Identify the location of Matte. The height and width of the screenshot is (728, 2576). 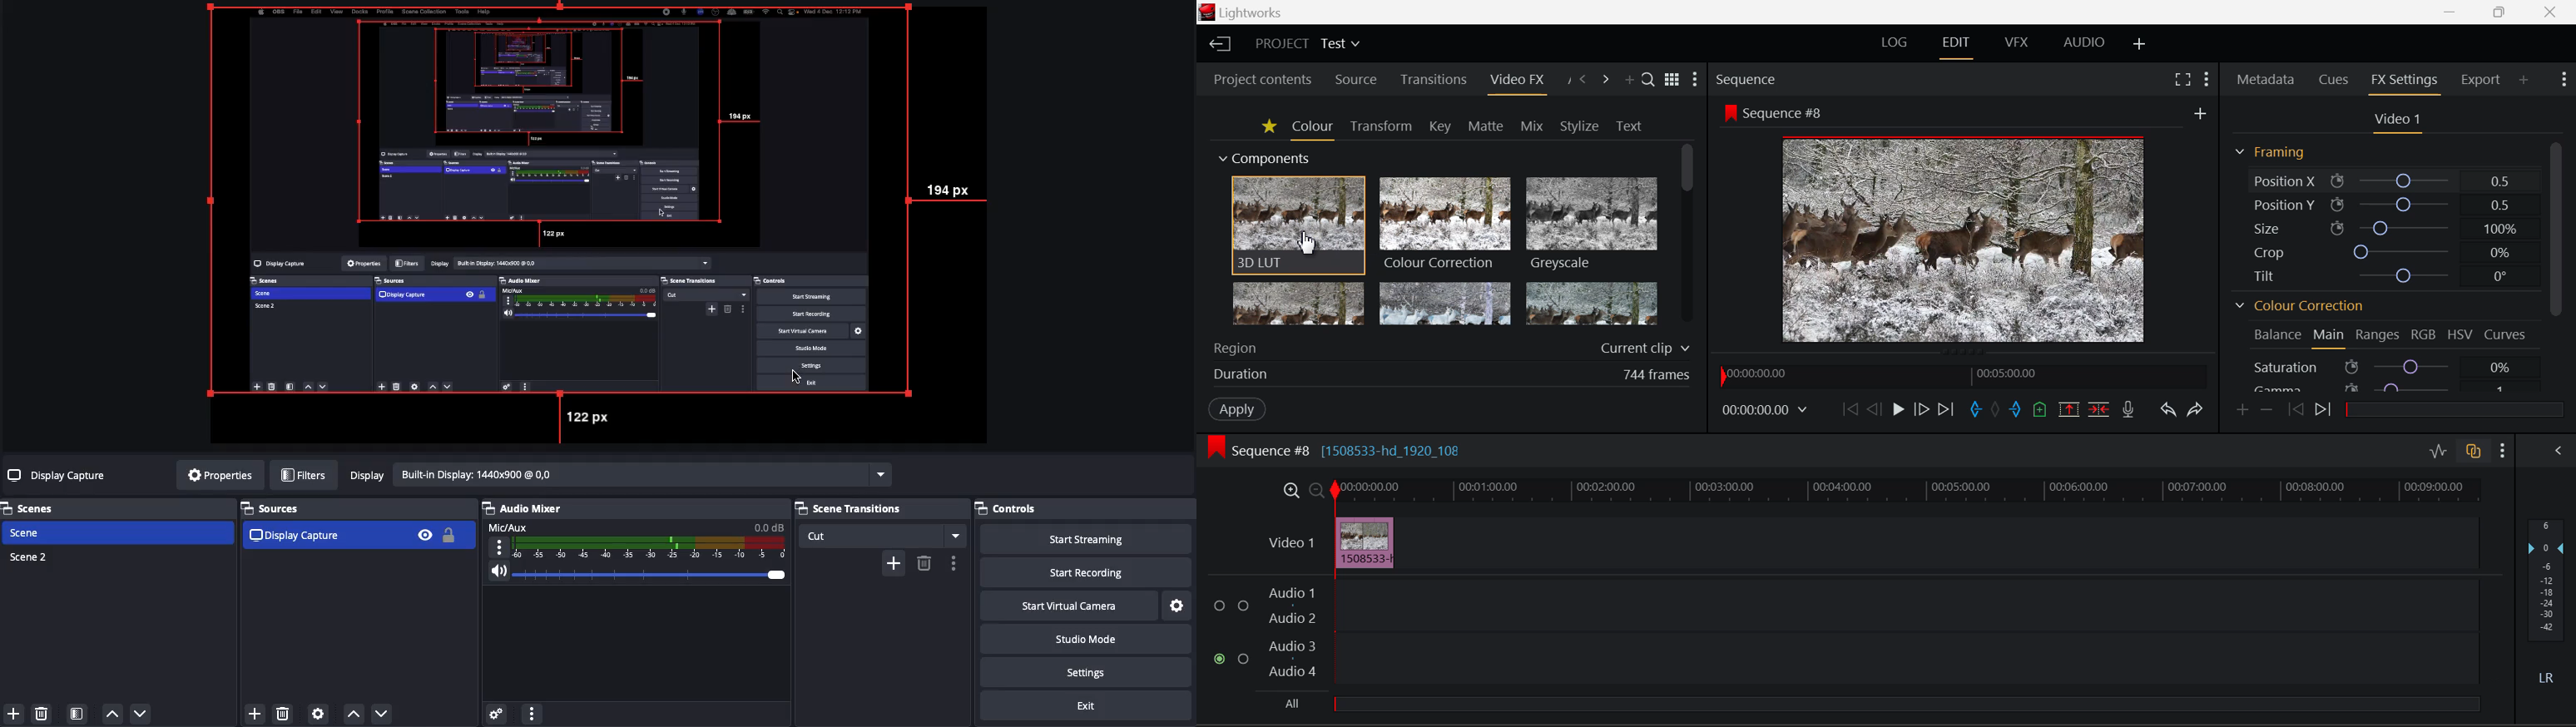
(1482, 124).